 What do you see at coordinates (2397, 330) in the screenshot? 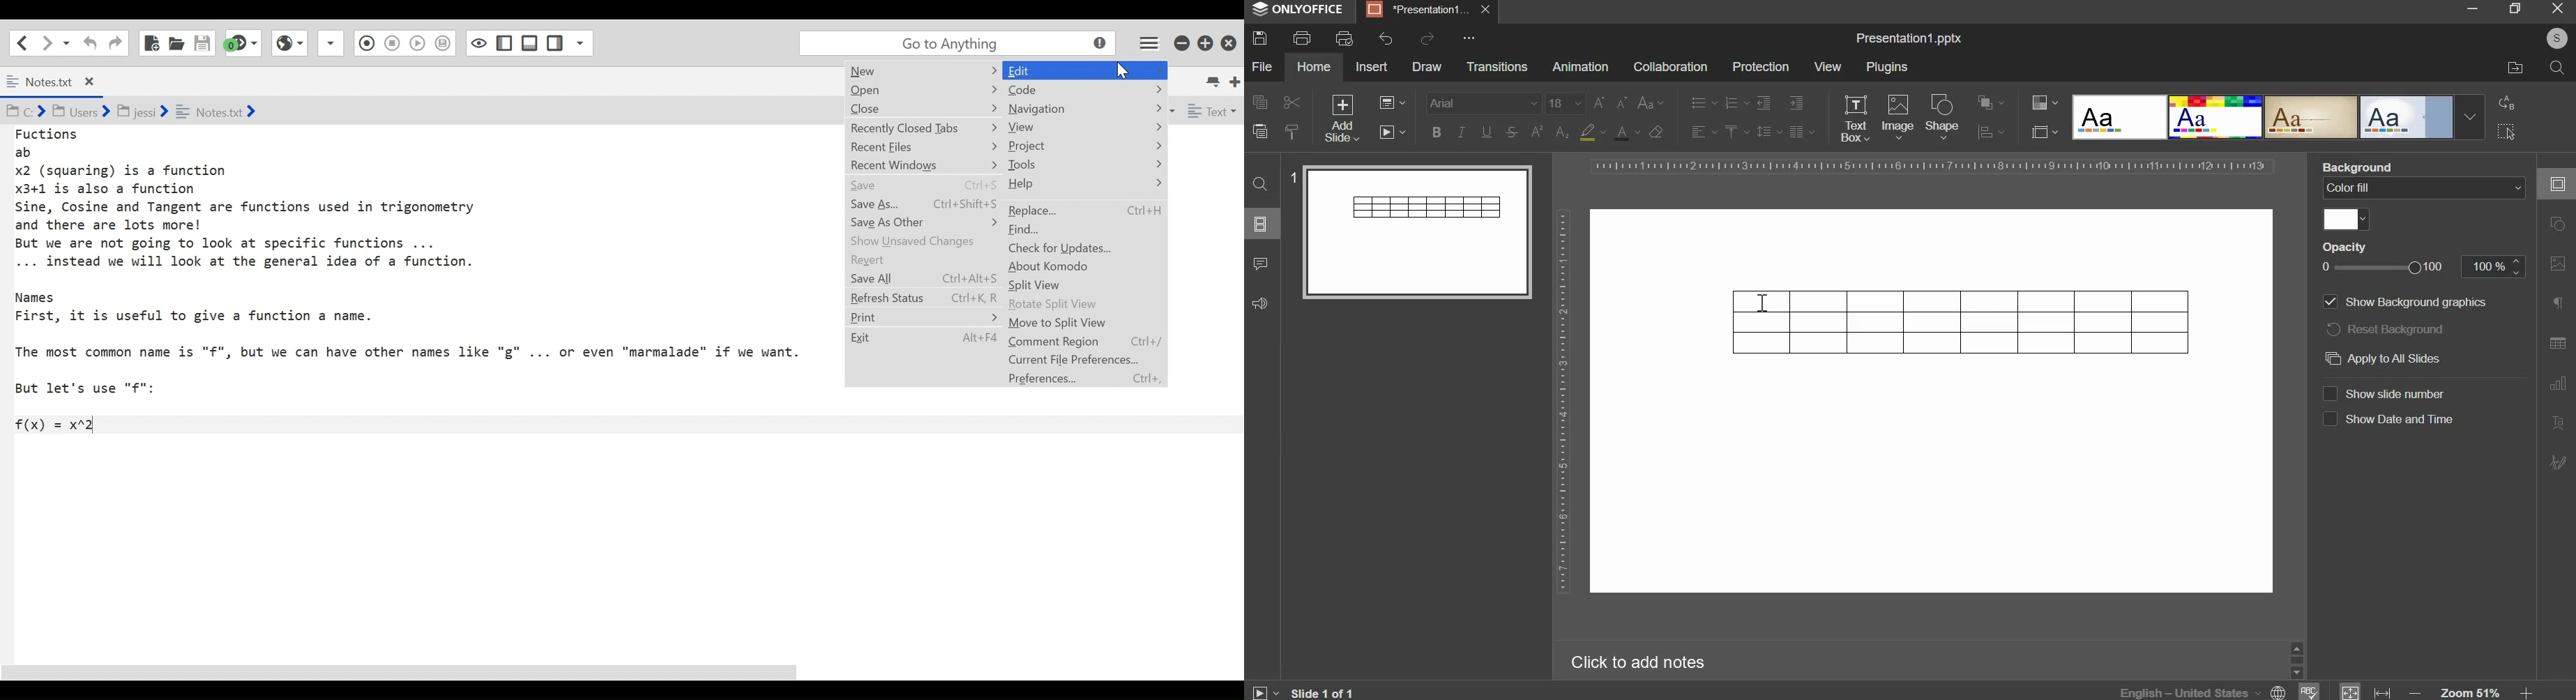
I see `Reset background` at bounding box center [2397, 330].